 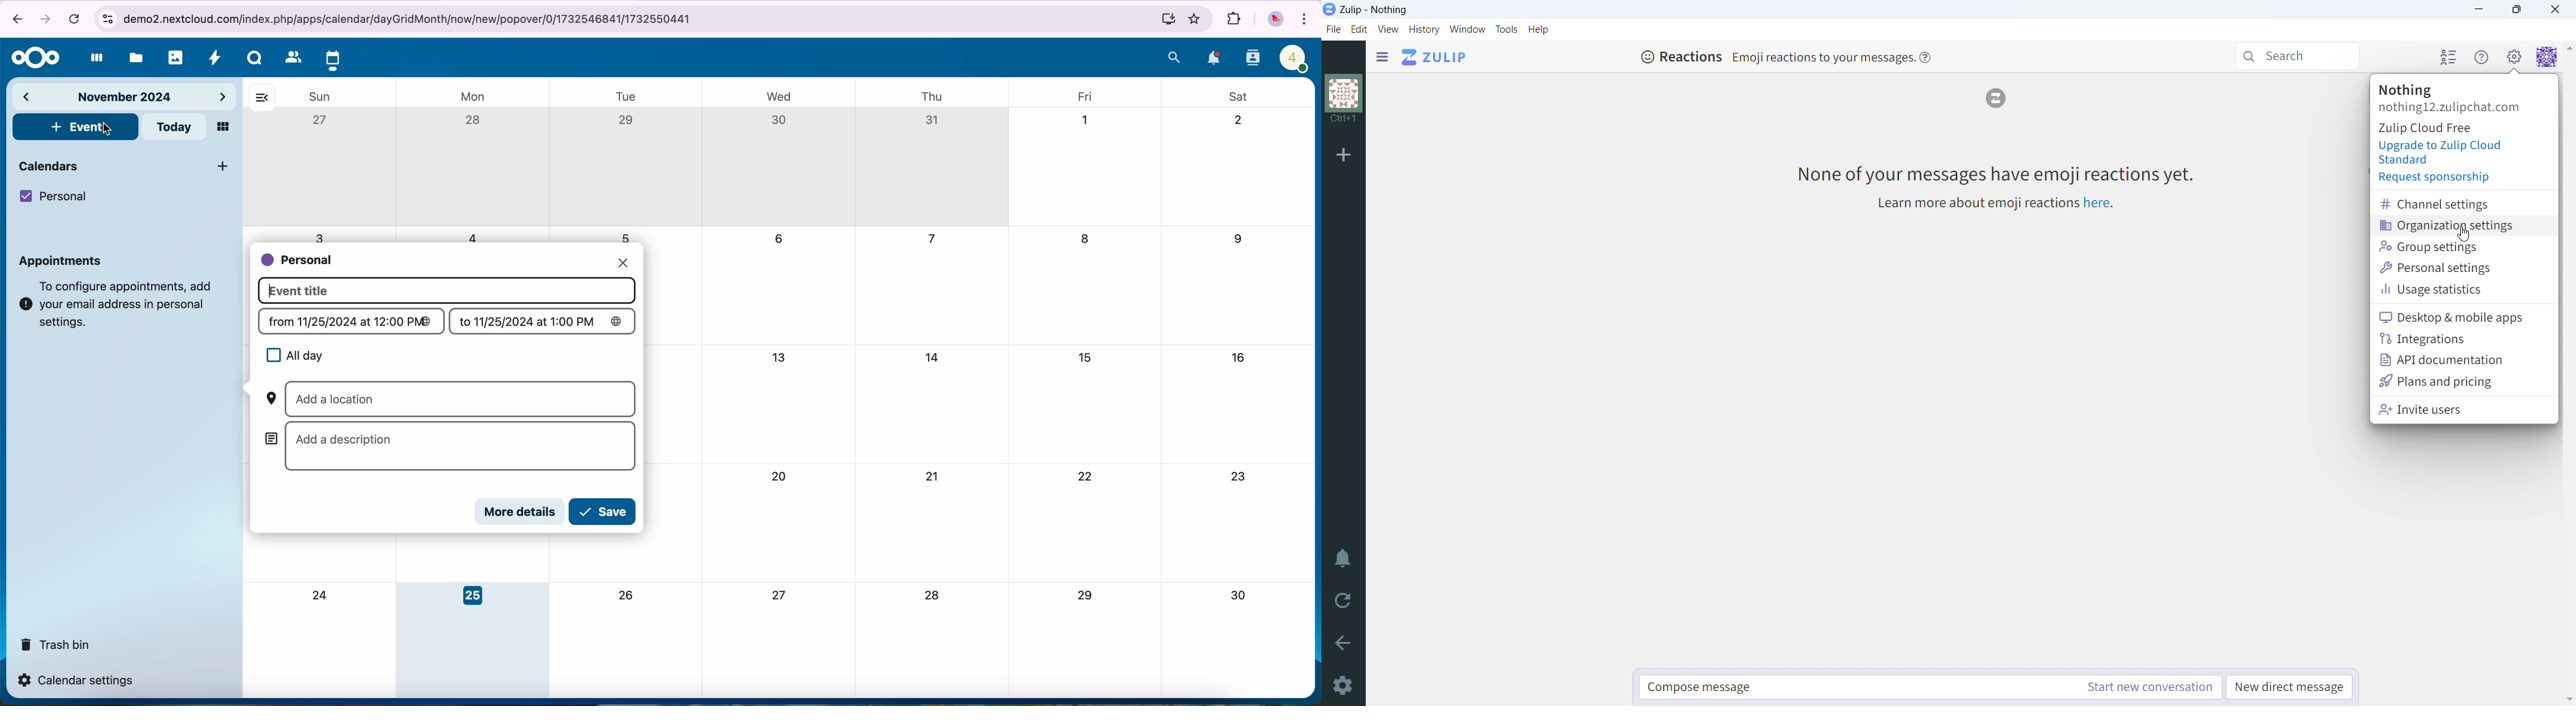 I want to click on personal settings, so click(x=2464, y=267).